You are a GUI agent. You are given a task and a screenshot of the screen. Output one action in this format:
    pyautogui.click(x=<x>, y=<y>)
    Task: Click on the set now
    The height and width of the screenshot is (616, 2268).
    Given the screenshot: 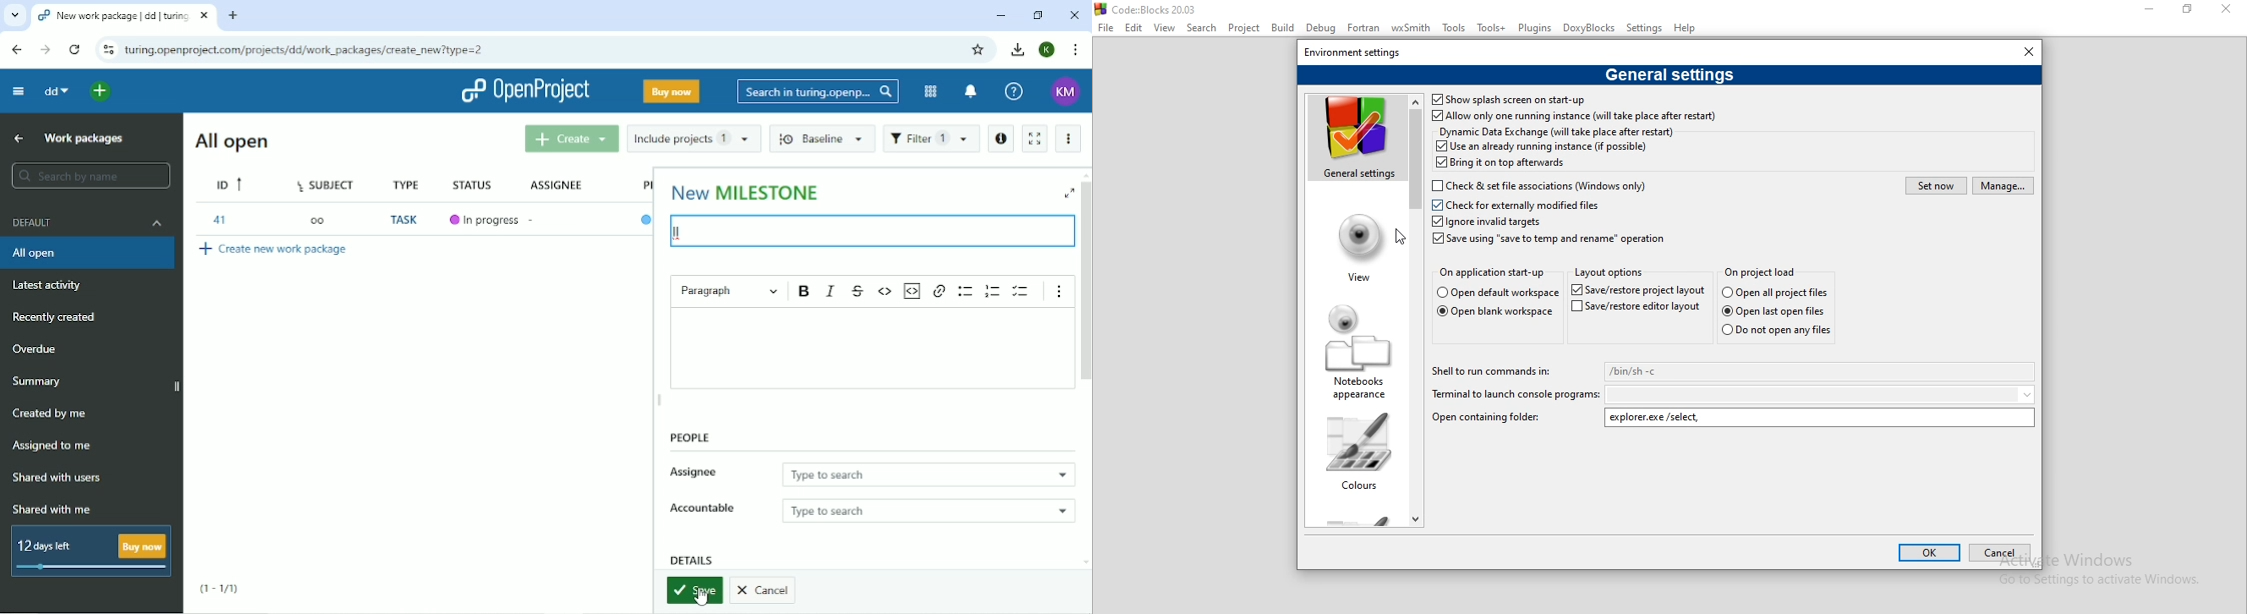 What is the action you would take?
    pyautogui.click(x=1937, y=186)
    